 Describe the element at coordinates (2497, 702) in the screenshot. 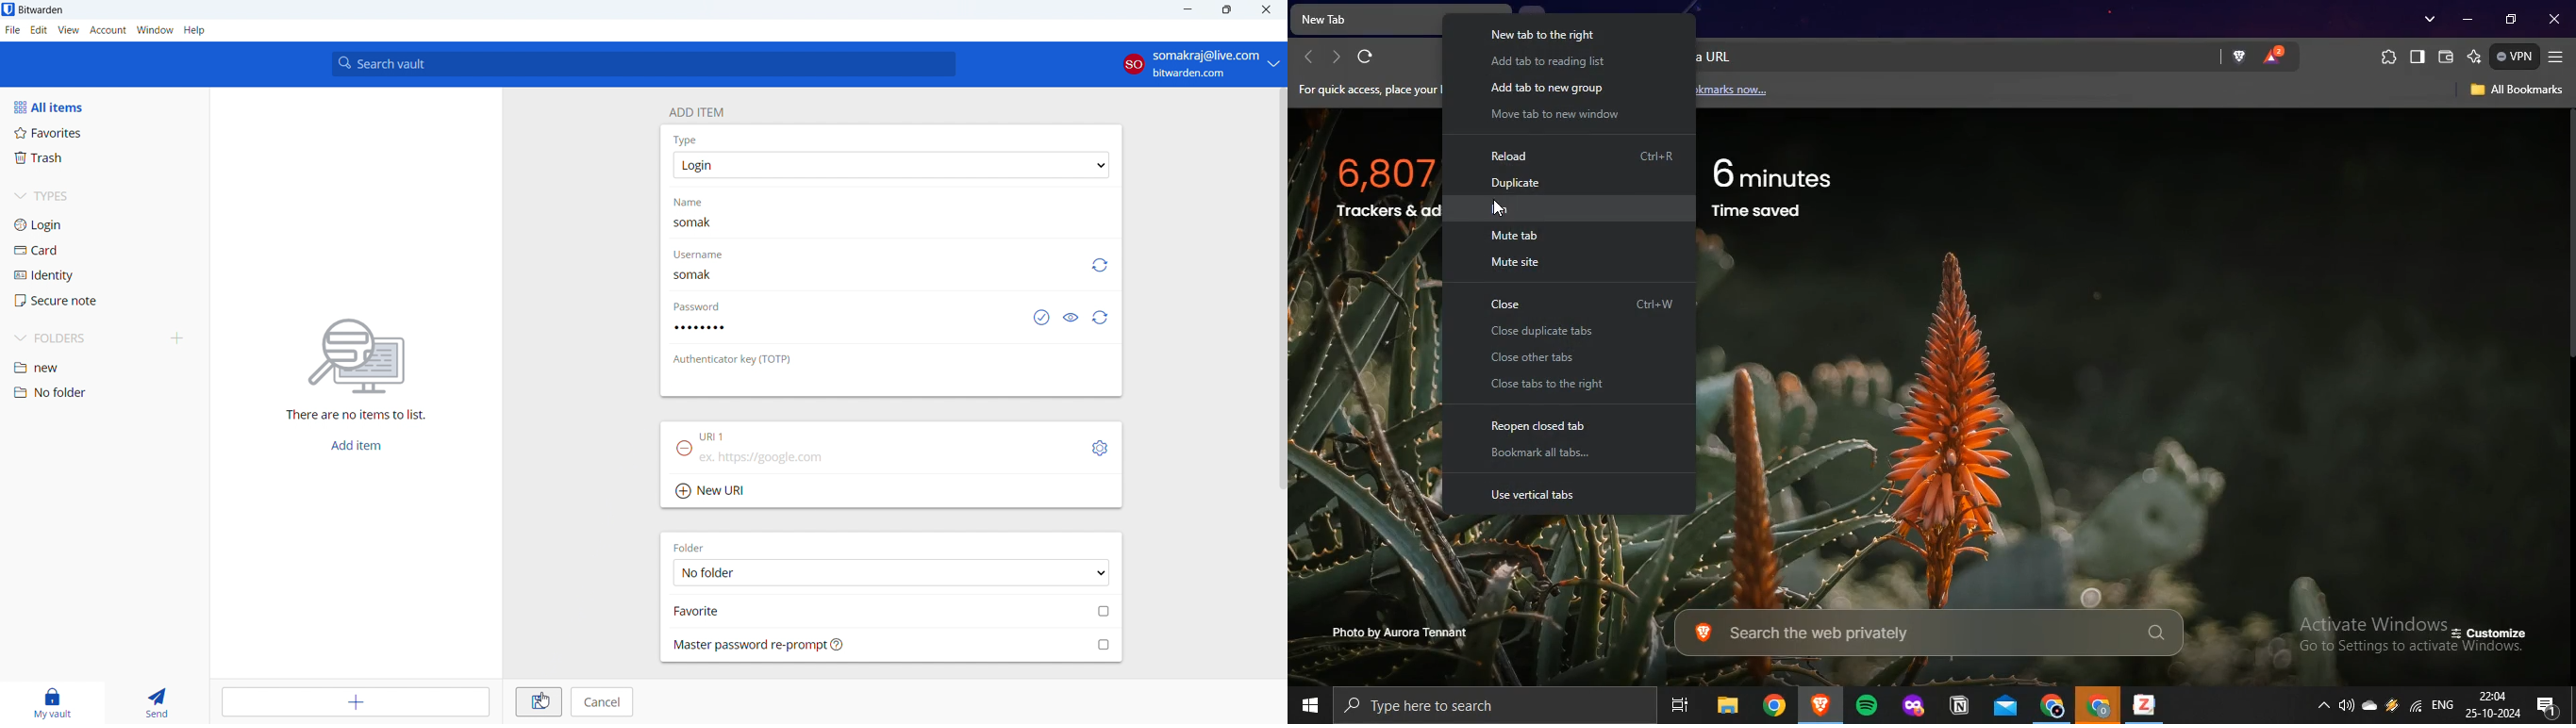

I see `date and time` at that location.